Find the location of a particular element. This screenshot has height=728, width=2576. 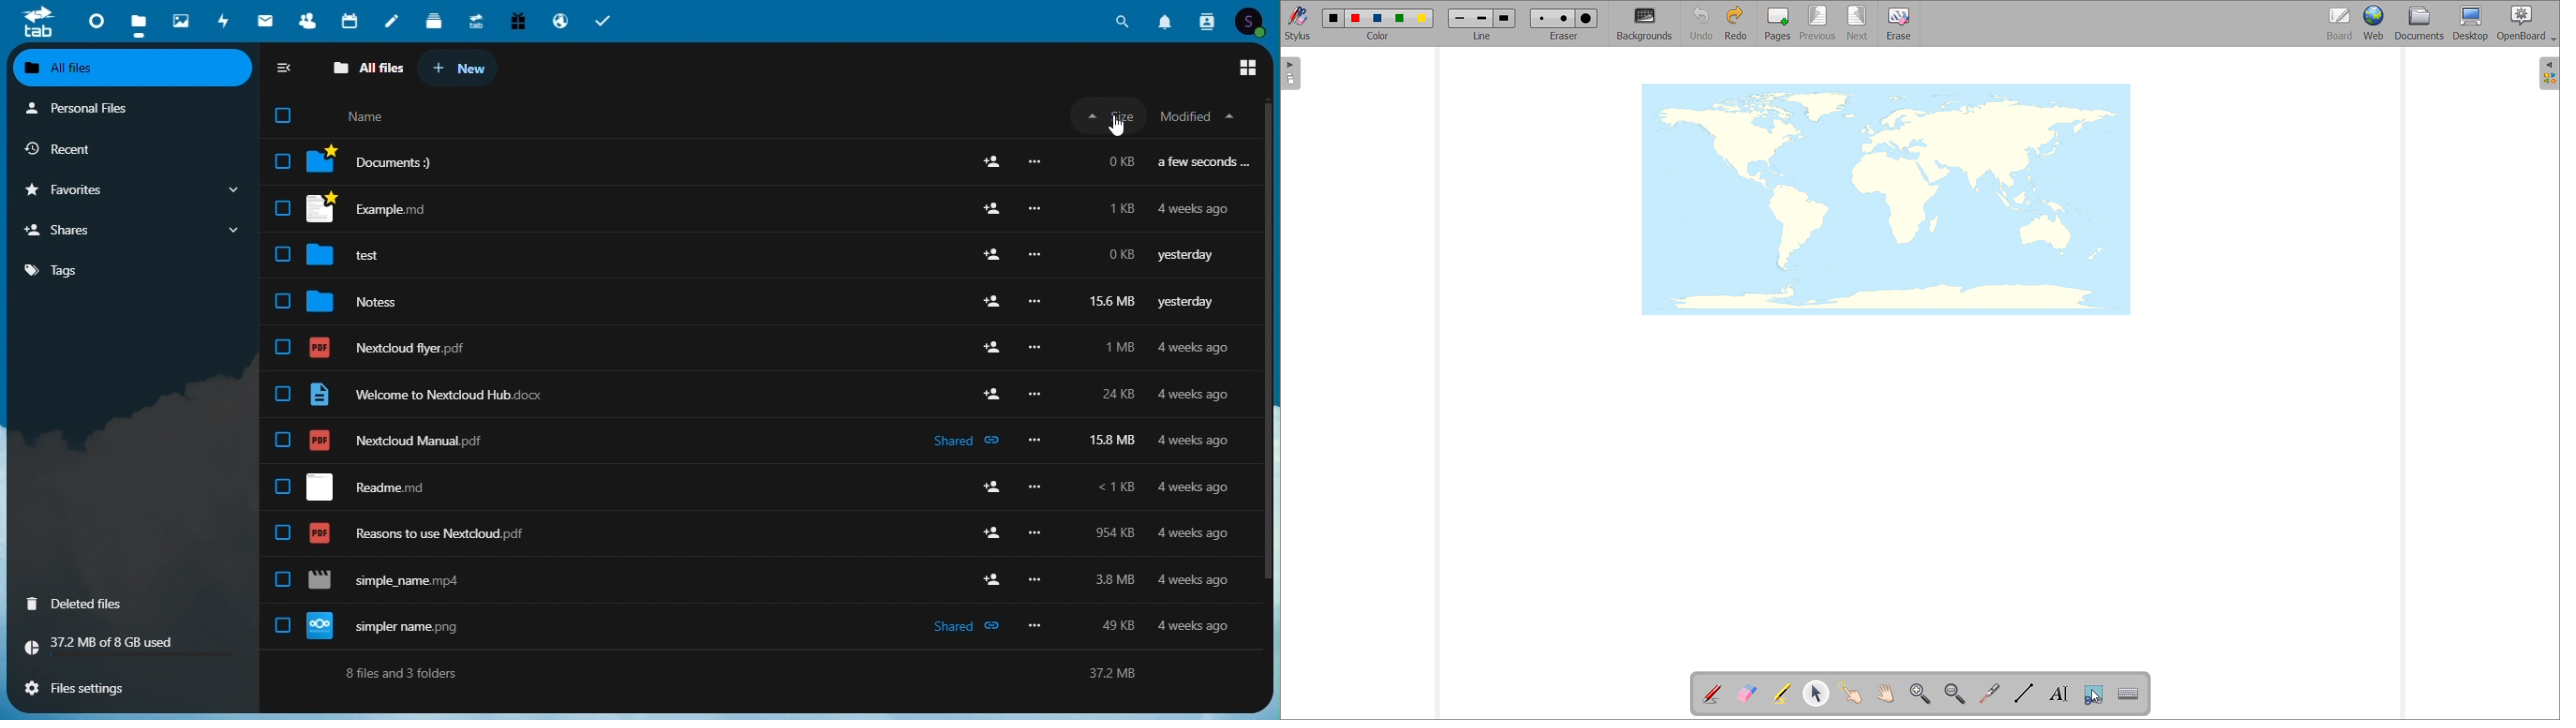

Collapse side bar is located at coordinates (283, 68).